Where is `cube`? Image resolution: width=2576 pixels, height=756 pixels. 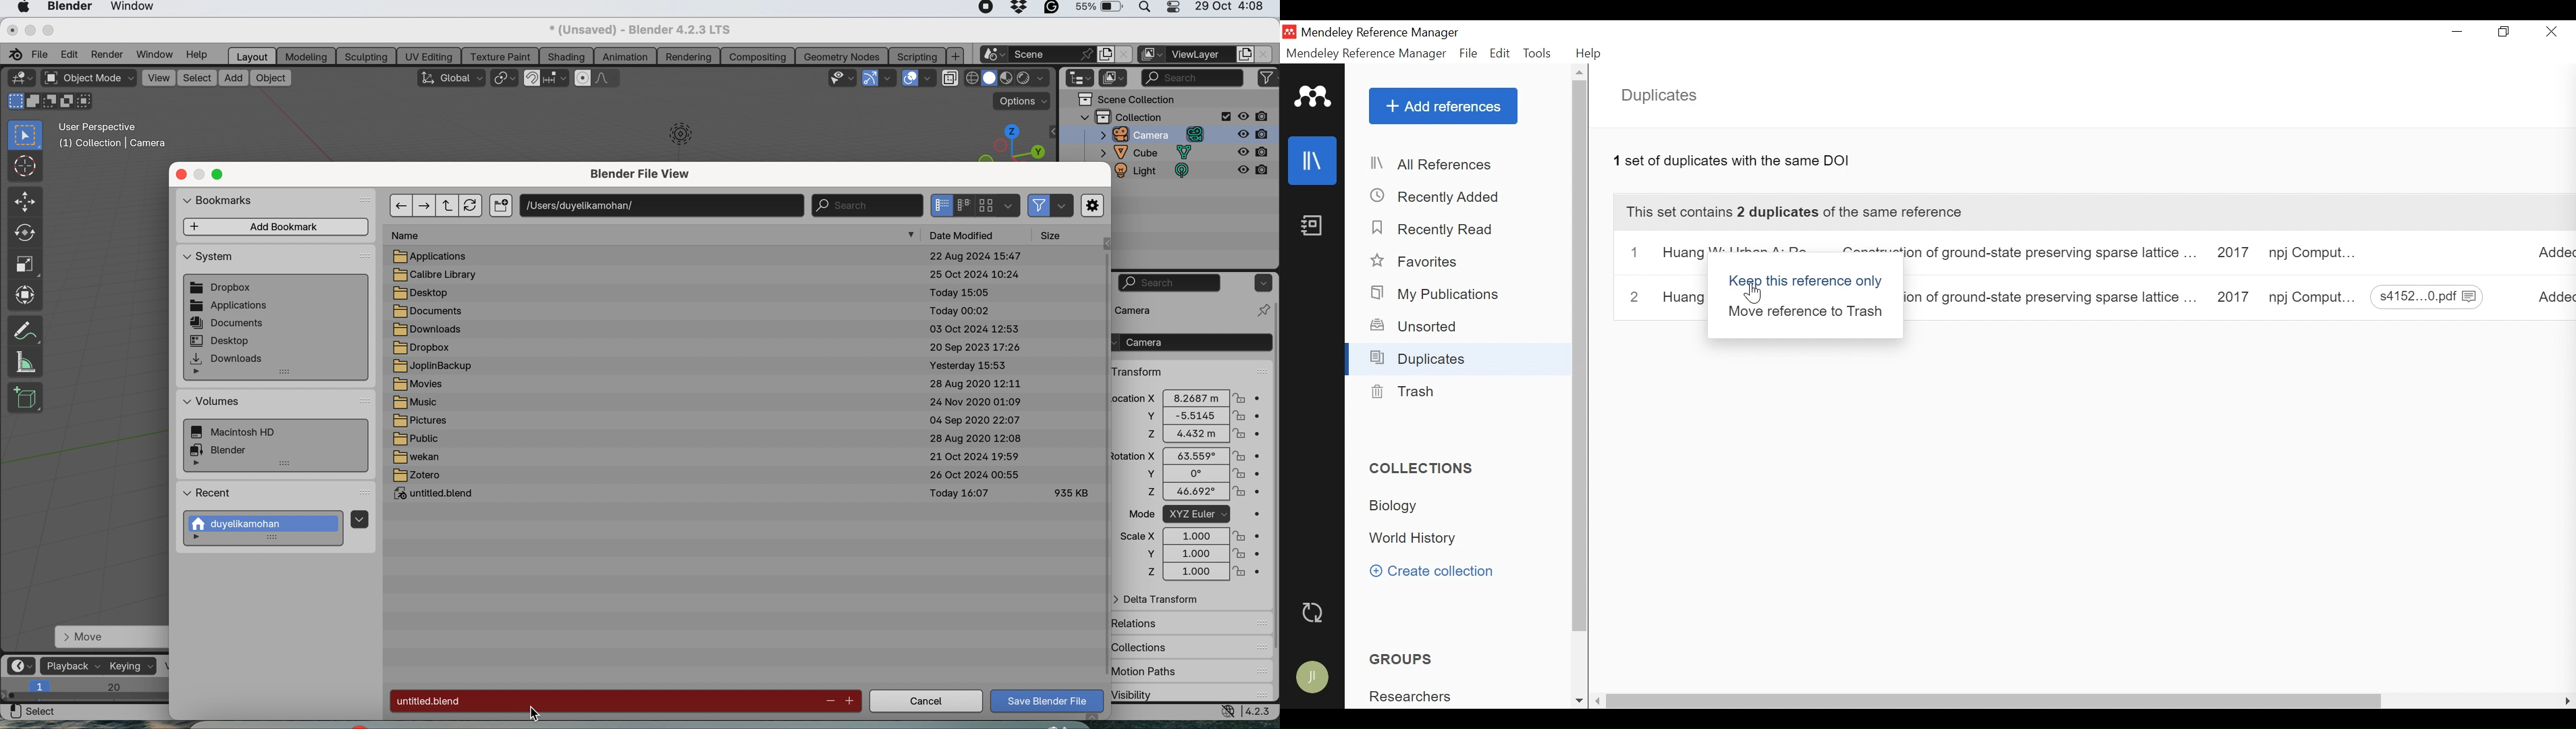
cube is located at coordinates (1147, 153).